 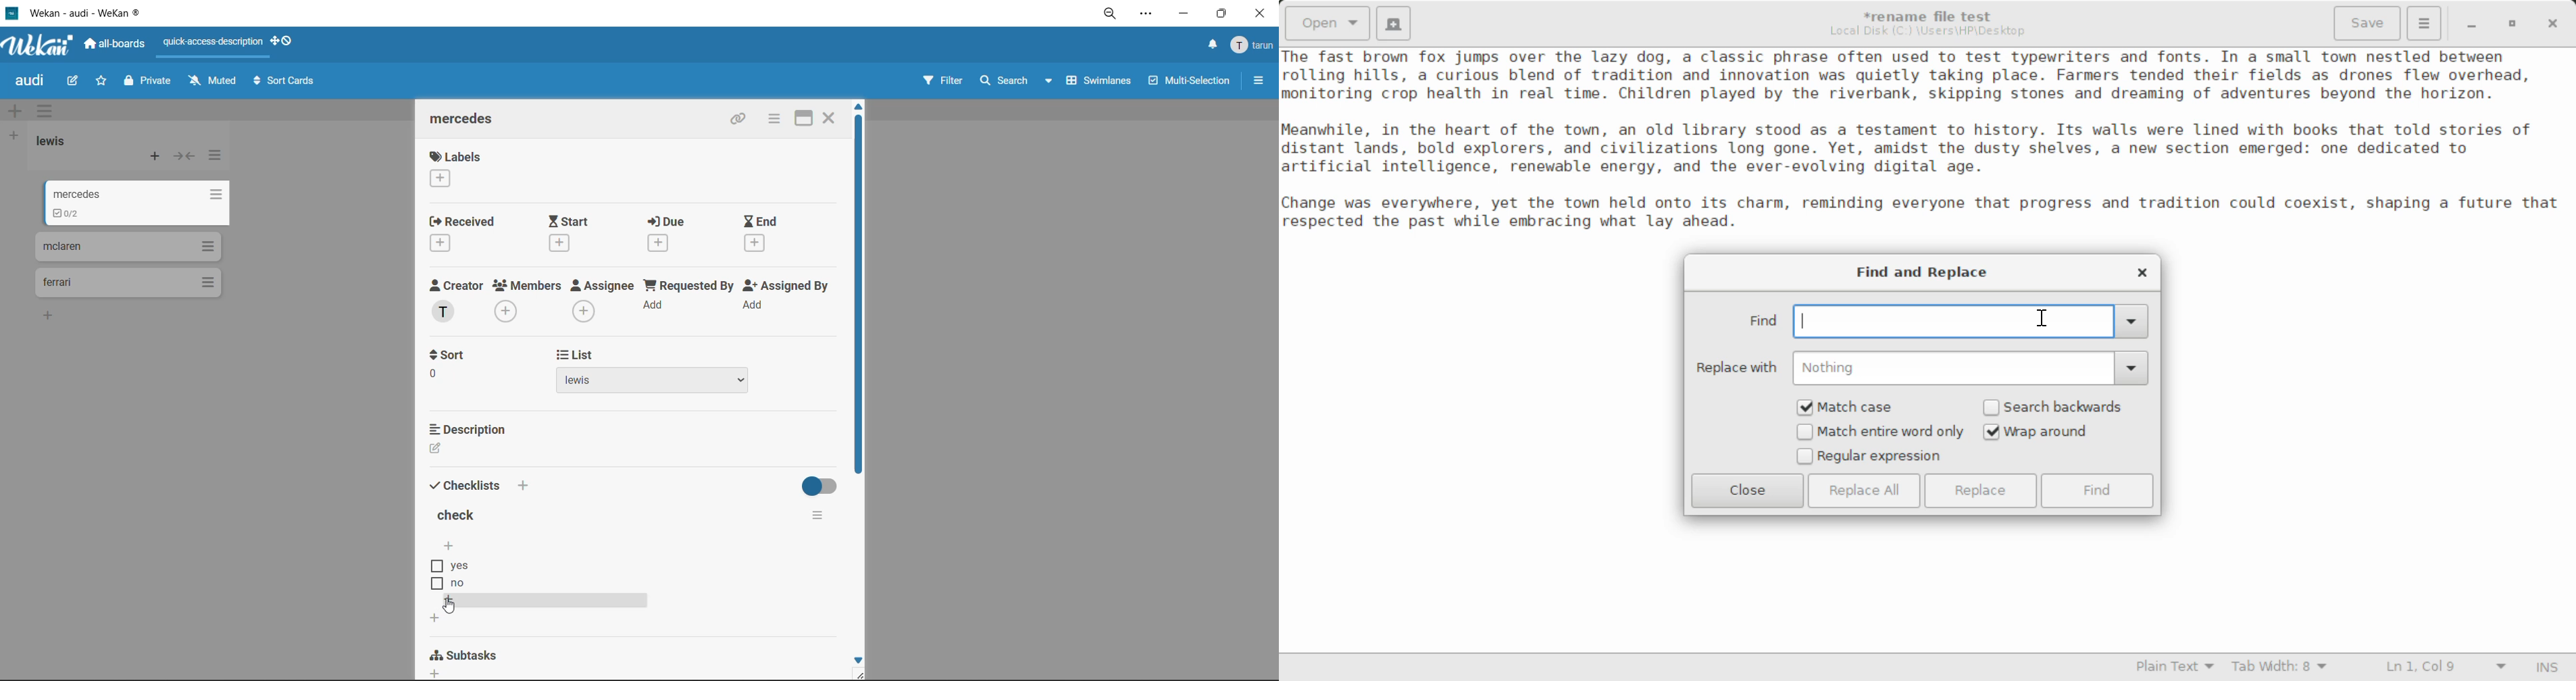 What do you see at coordinates (83, 14) in the screenshot?
I see `Wekan - audi - WeKan` at bounding box center [83, 14].